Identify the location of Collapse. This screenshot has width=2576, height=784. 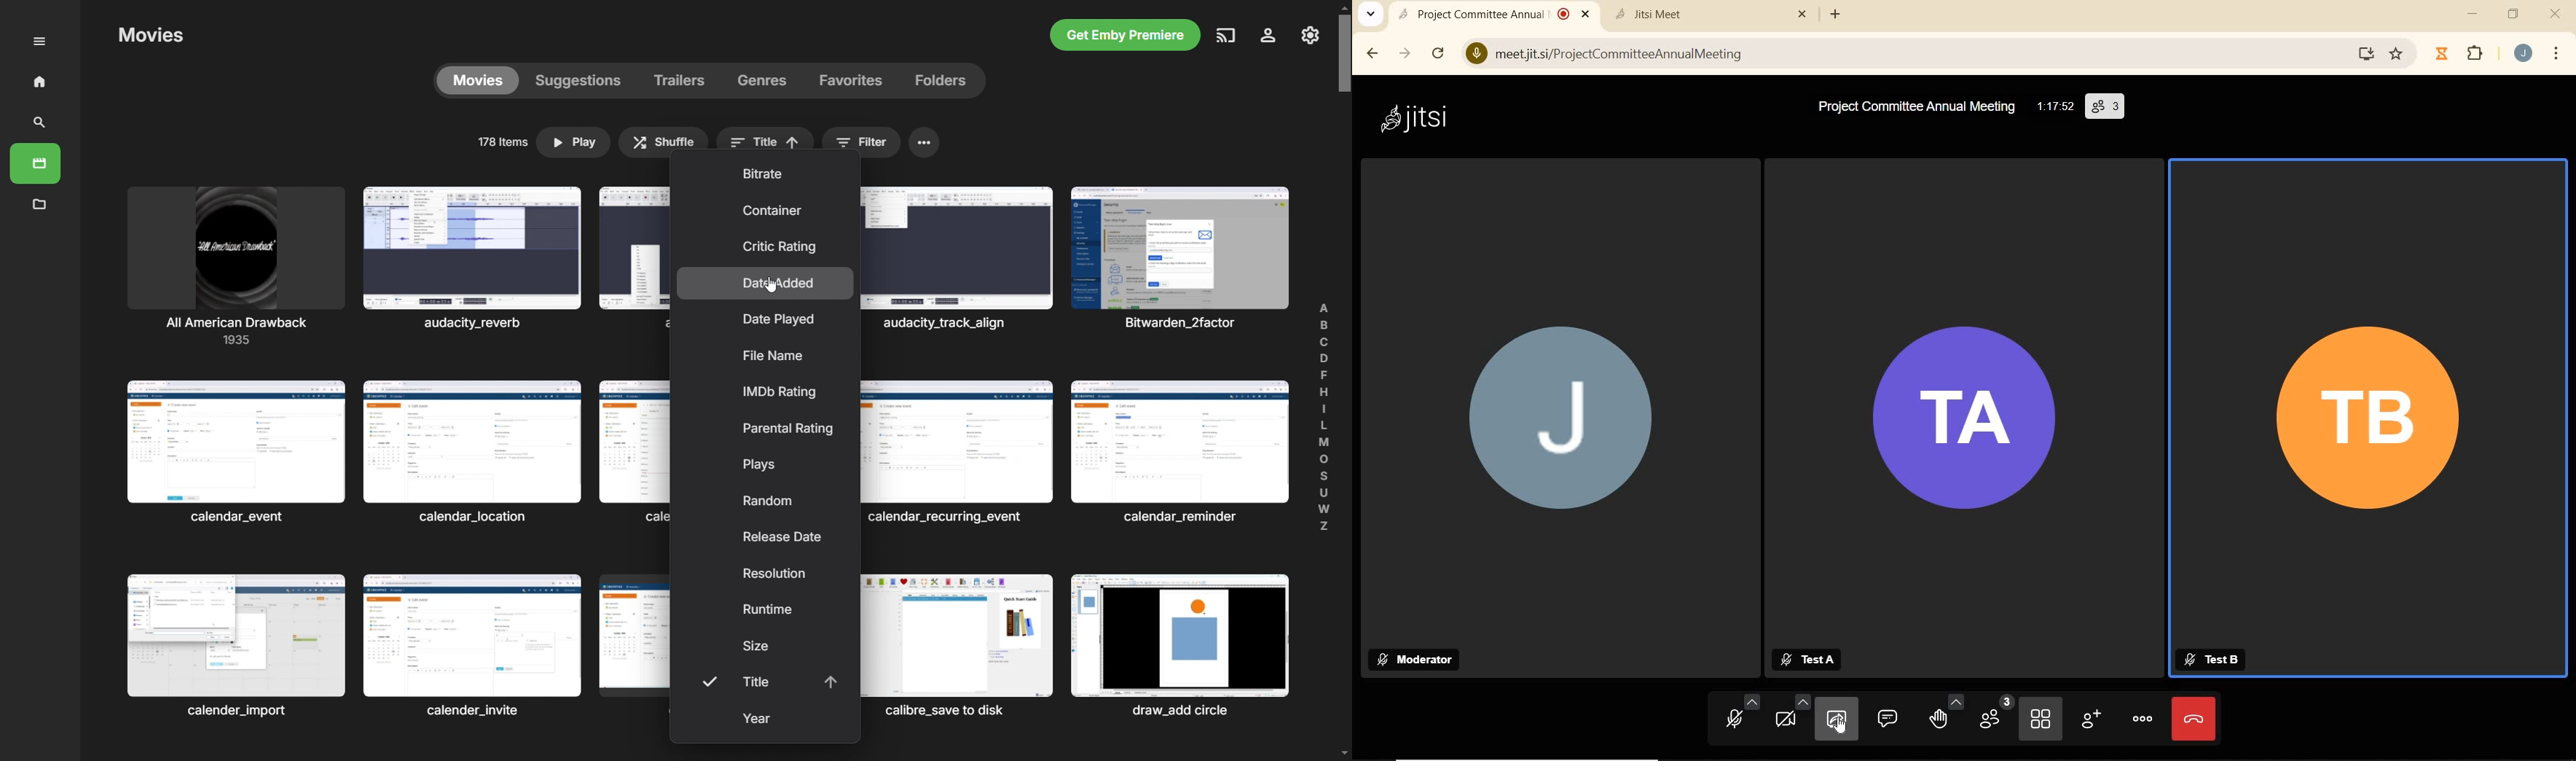
(1370, 15).